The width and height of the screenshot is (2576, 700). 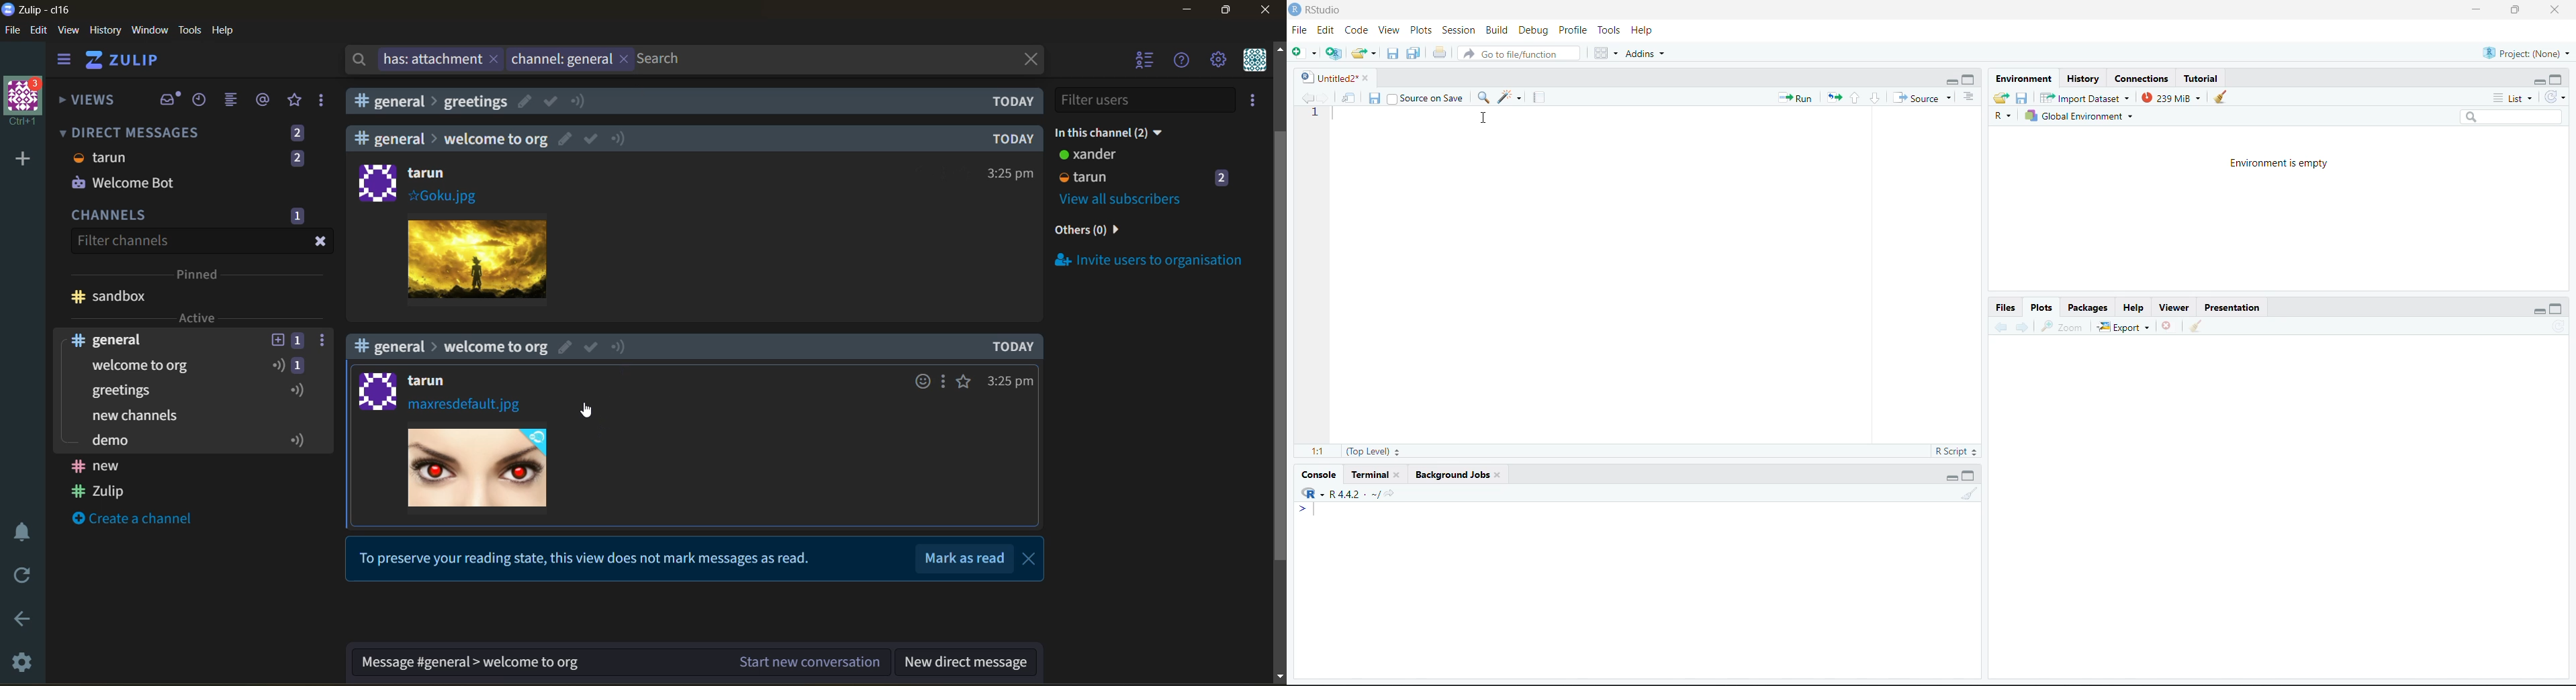 What do you see at coordinates (1279, 364) in the screenshot?
I see `scroll bar` at bounding box center [1279, 364].